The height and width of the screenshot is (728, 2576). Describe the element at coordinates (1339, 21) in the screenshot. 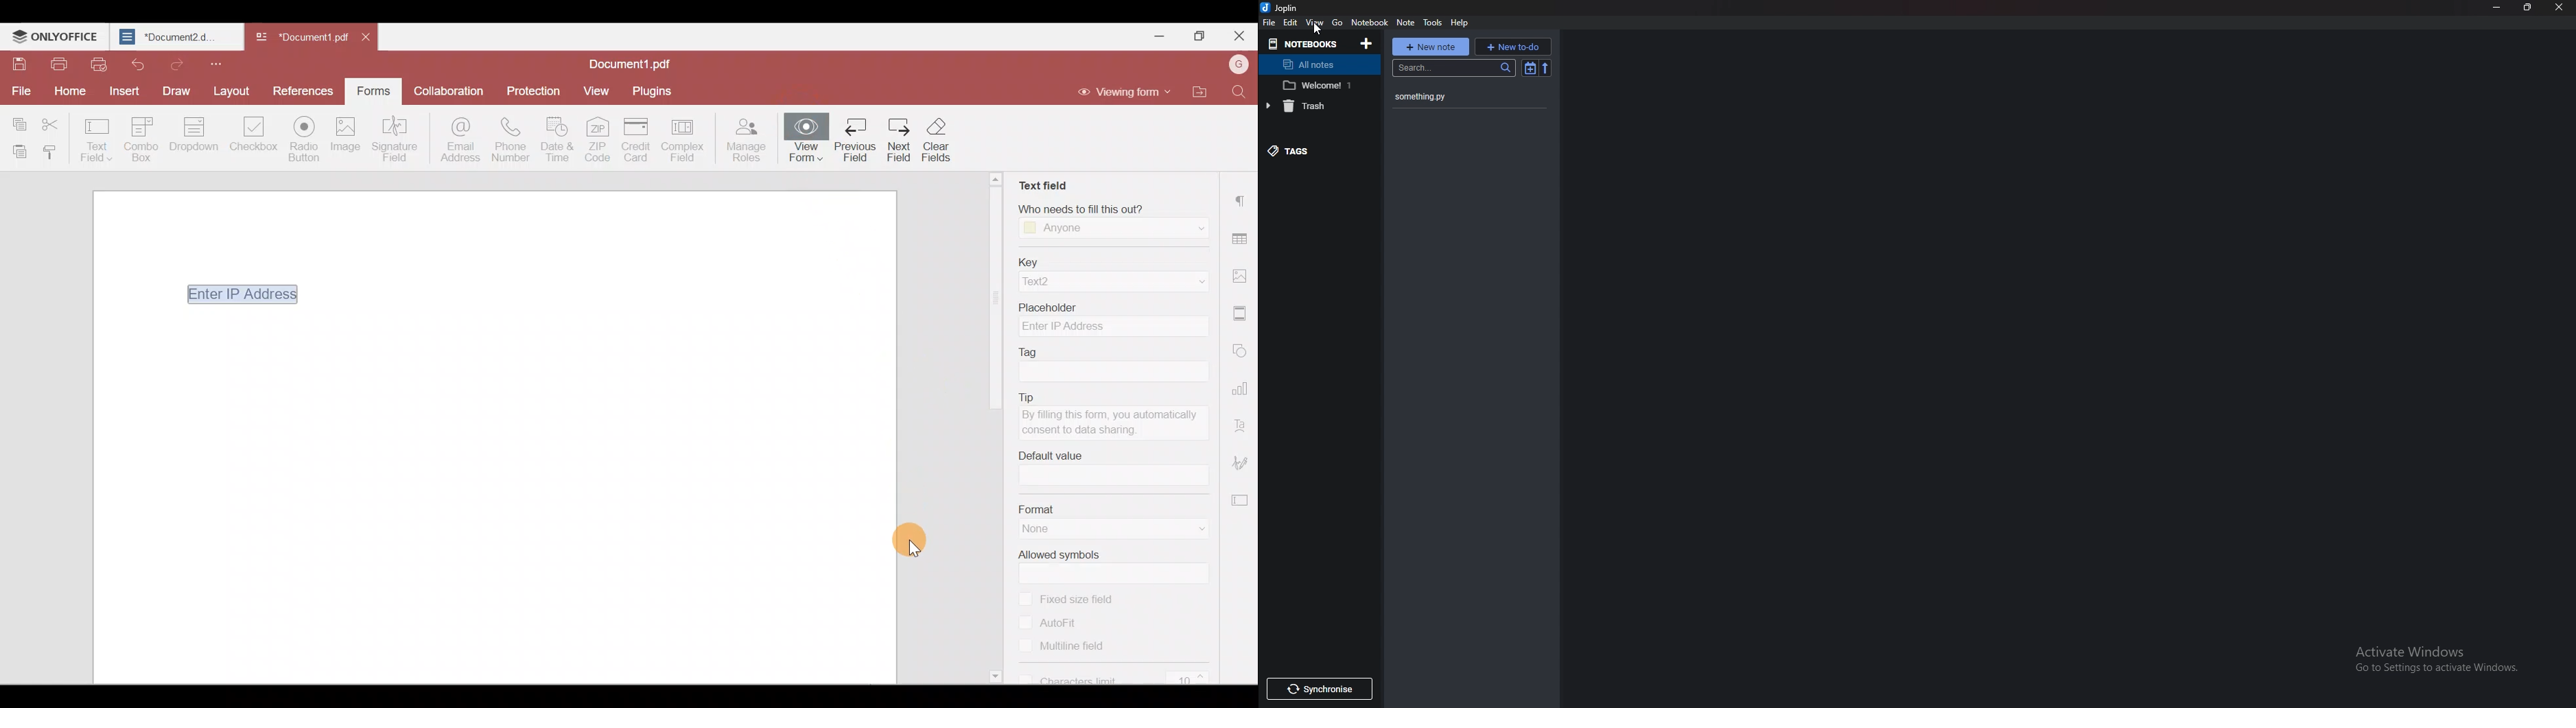

I see `go` at that location.